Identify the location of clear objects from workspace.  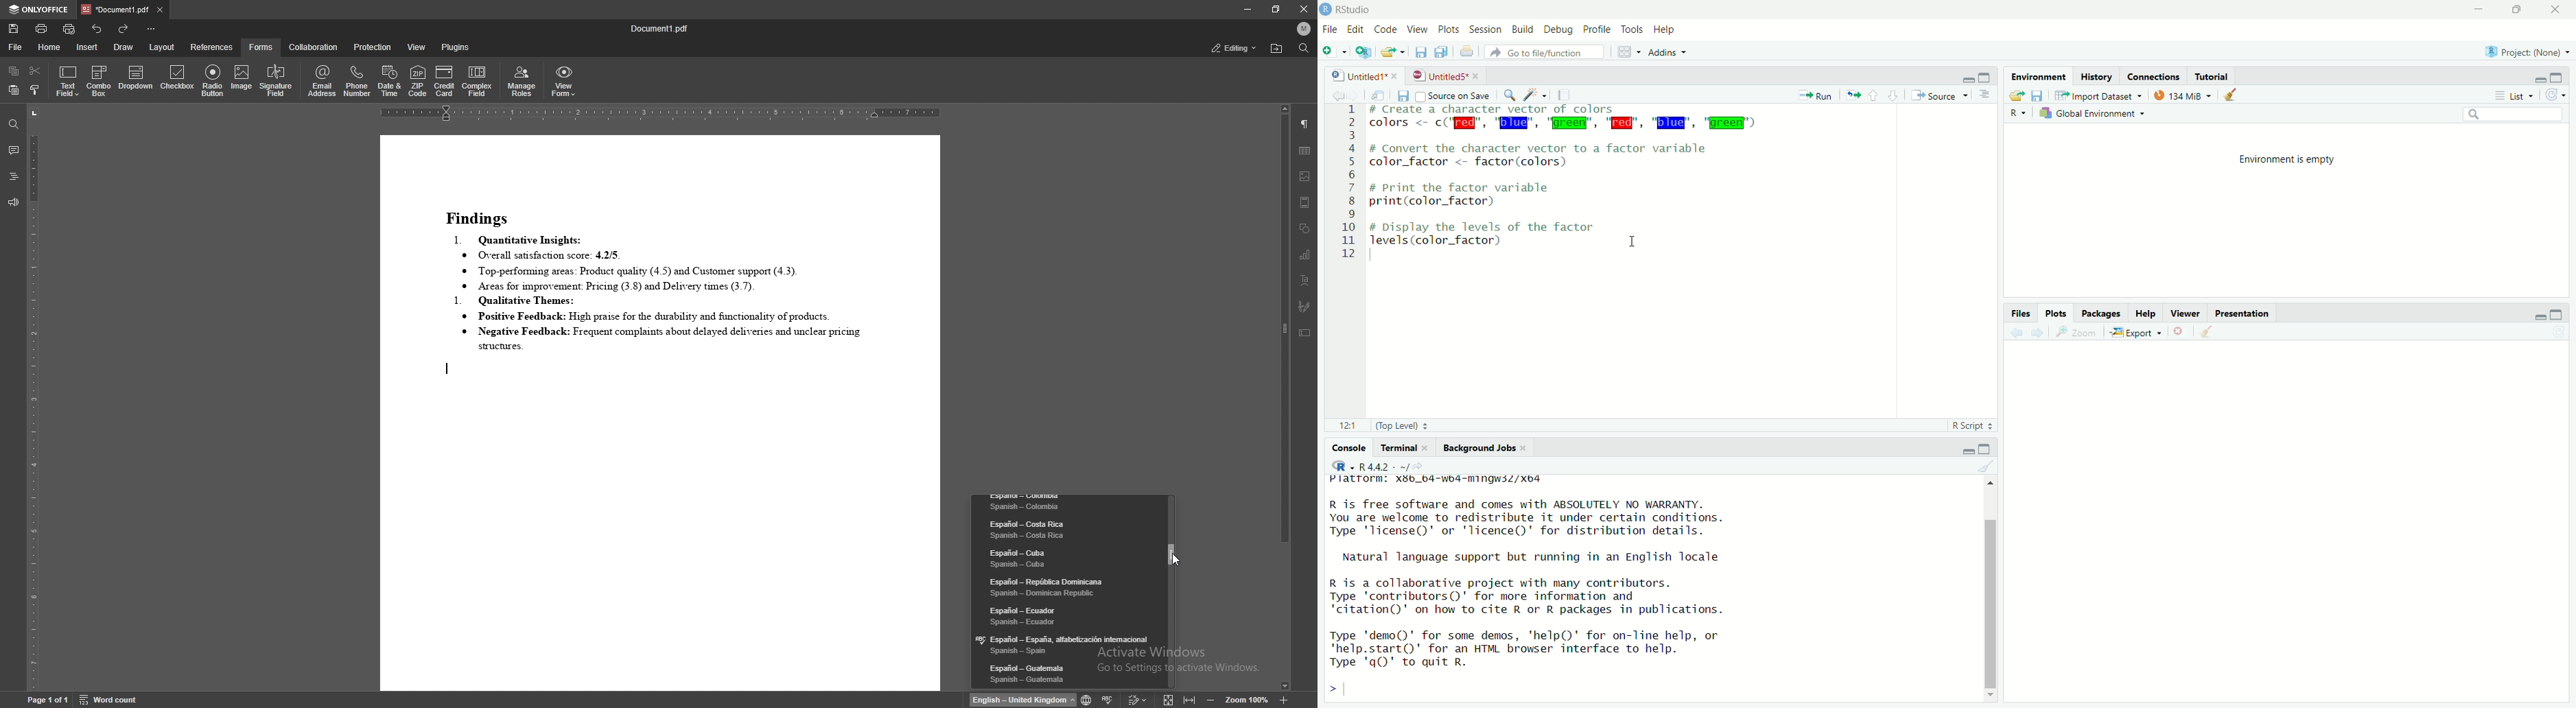
(2228, 95).